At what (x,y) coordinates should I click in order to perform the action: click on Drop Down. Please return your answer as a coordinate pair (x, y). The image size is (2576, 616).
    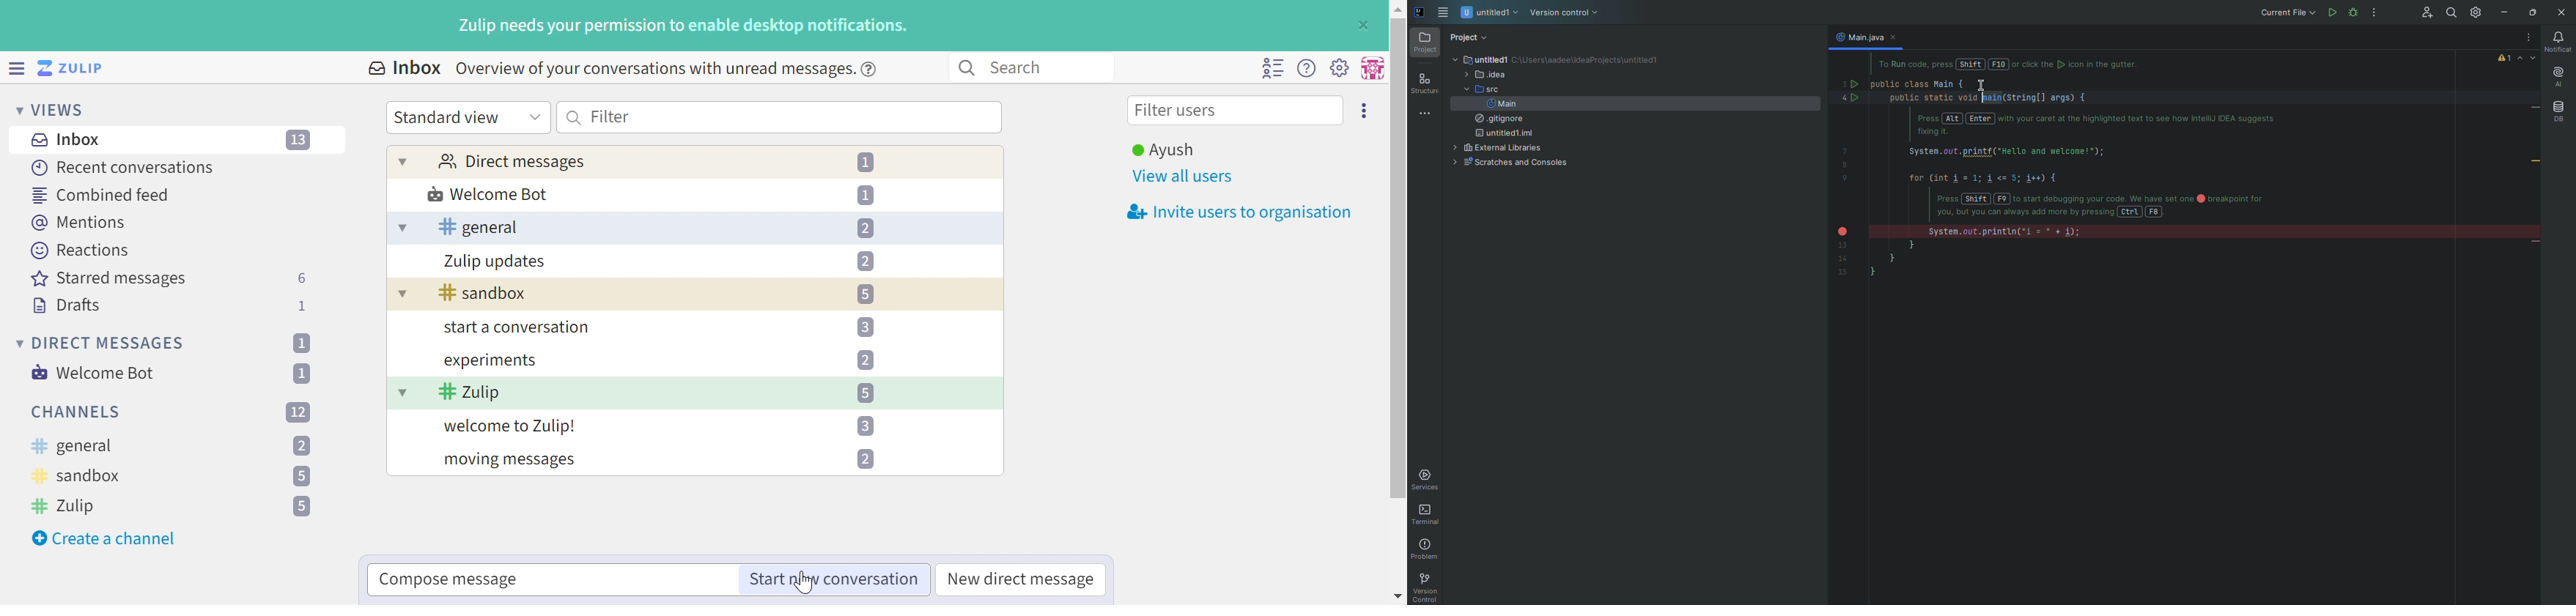
    Looking at the image, I should click on (402, 392).